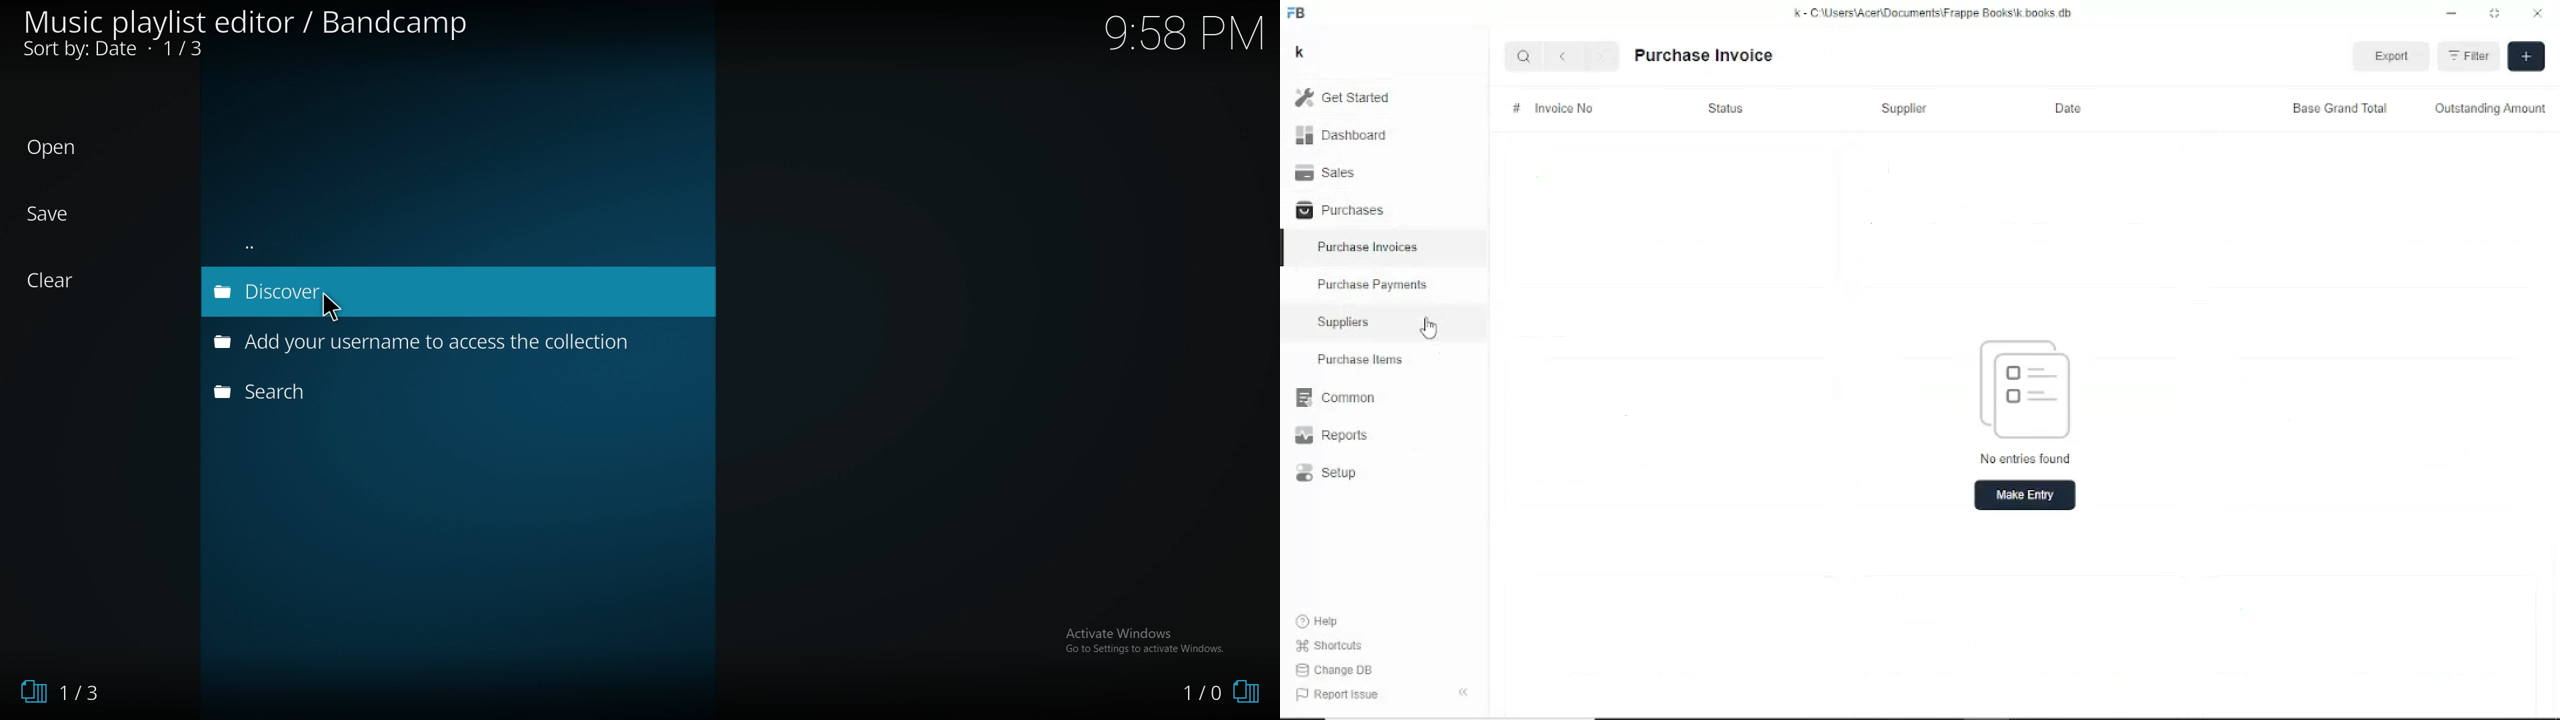 Image resolution: width=2576 pixels, height=728 pixels. What do you see at coordinates (1326, 473) in the screenshot?
I see `Setup` at bounding box center [1326, 473].